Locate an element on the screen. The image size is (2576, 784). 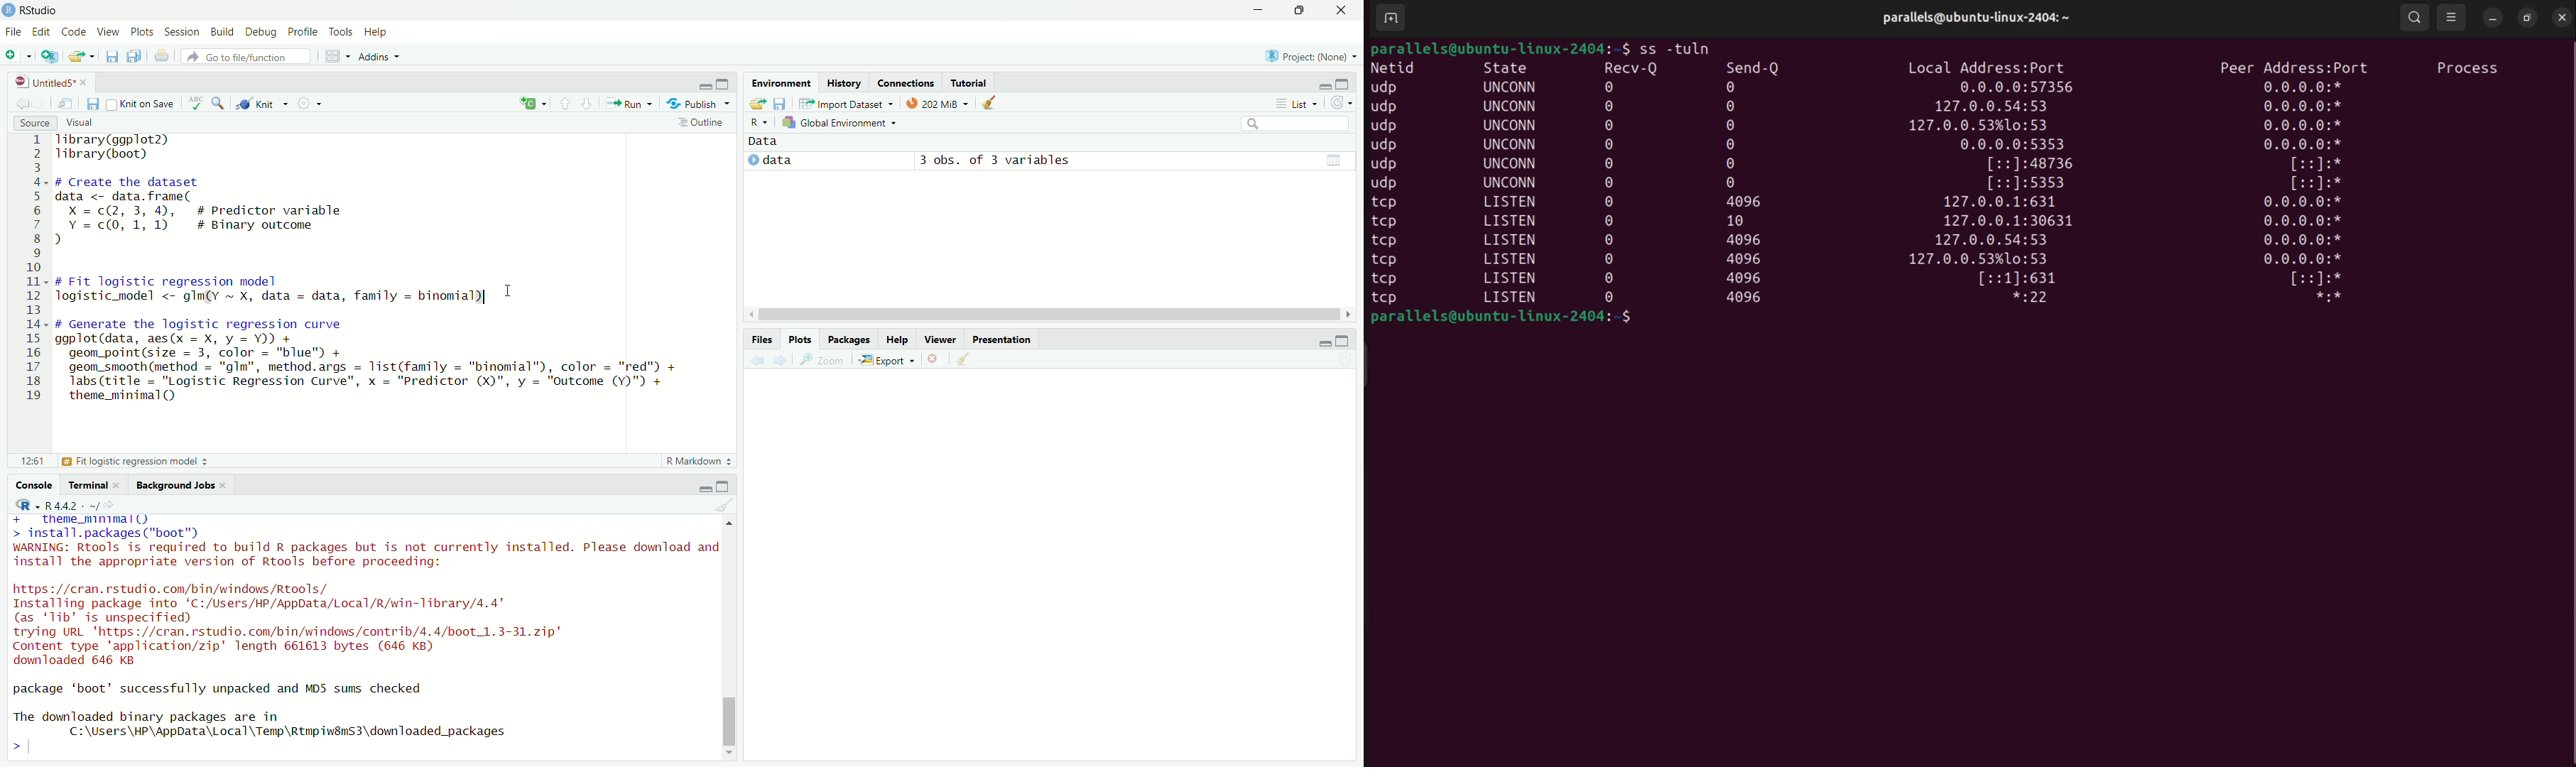
Edit is located at coordinates (40, 31).